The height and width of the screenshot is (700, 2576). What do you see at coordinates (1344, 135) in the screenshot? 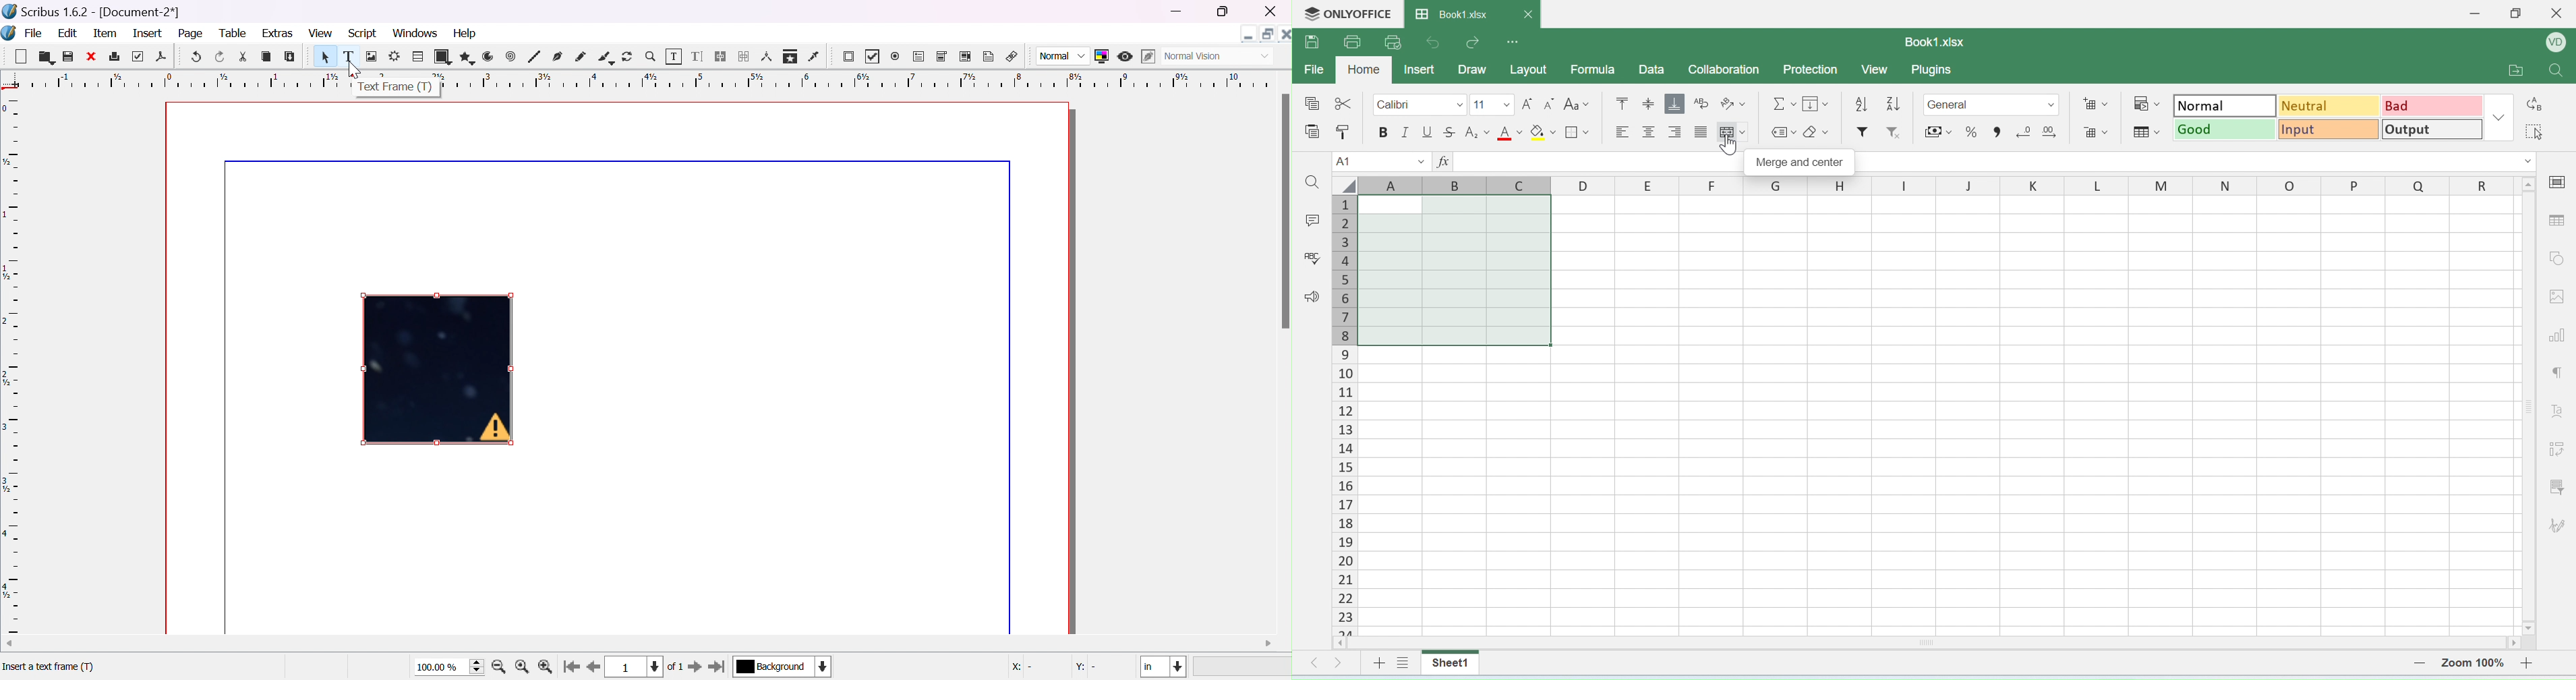
I see `paste` at bounding box center [1344, 135].